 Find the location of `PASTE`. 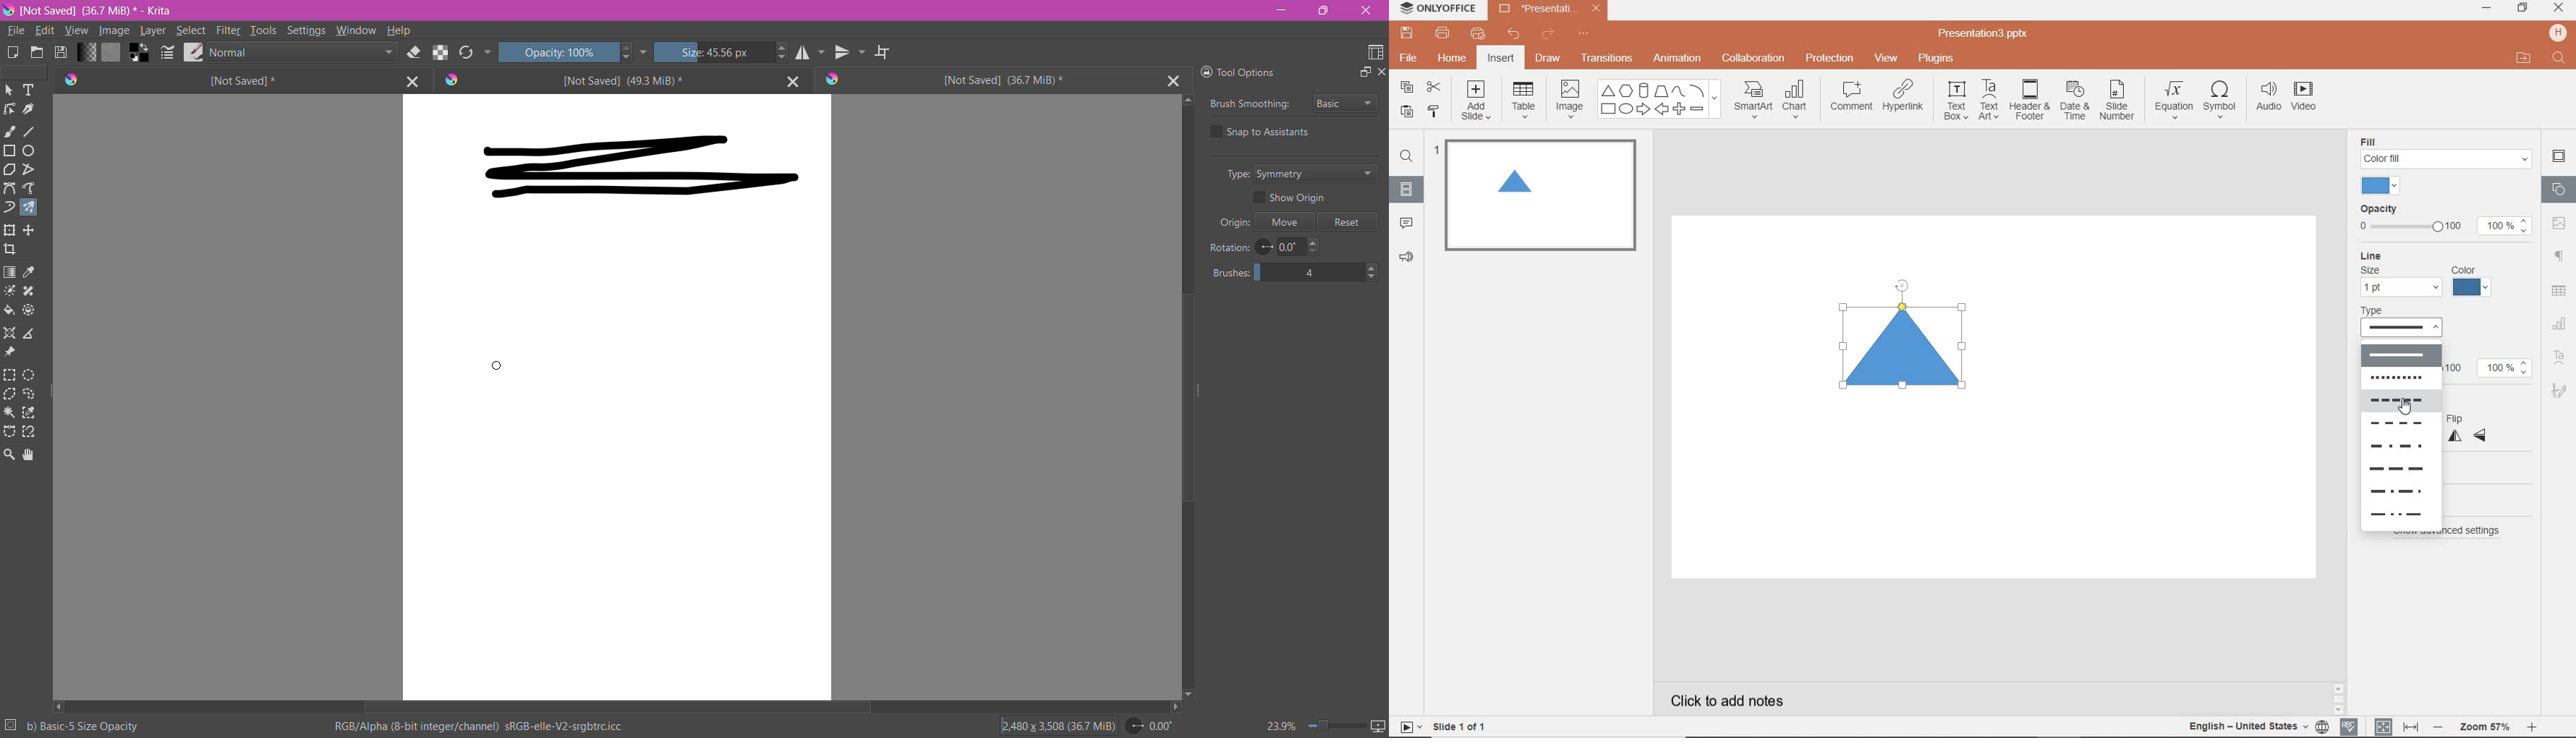

PASTE is located at coordinates (1403, 112).